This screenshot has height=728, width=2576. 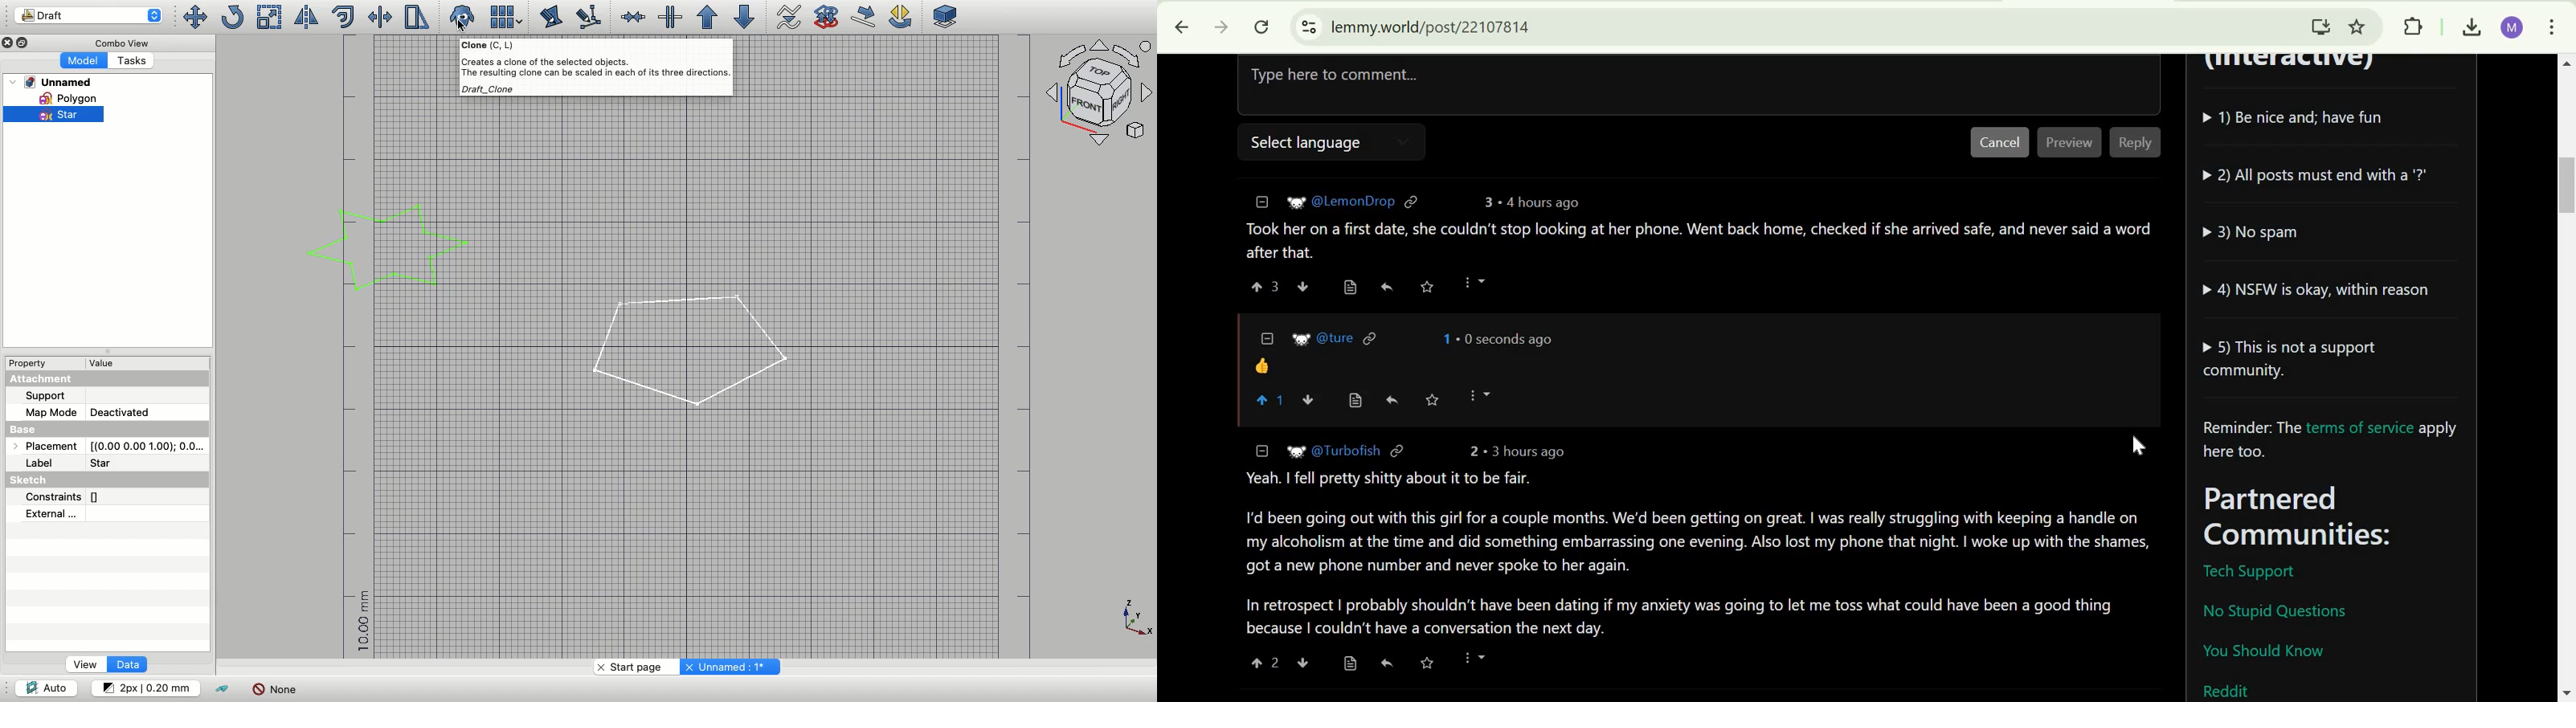 I want to click on Close clone, so click(x=464, y=18).